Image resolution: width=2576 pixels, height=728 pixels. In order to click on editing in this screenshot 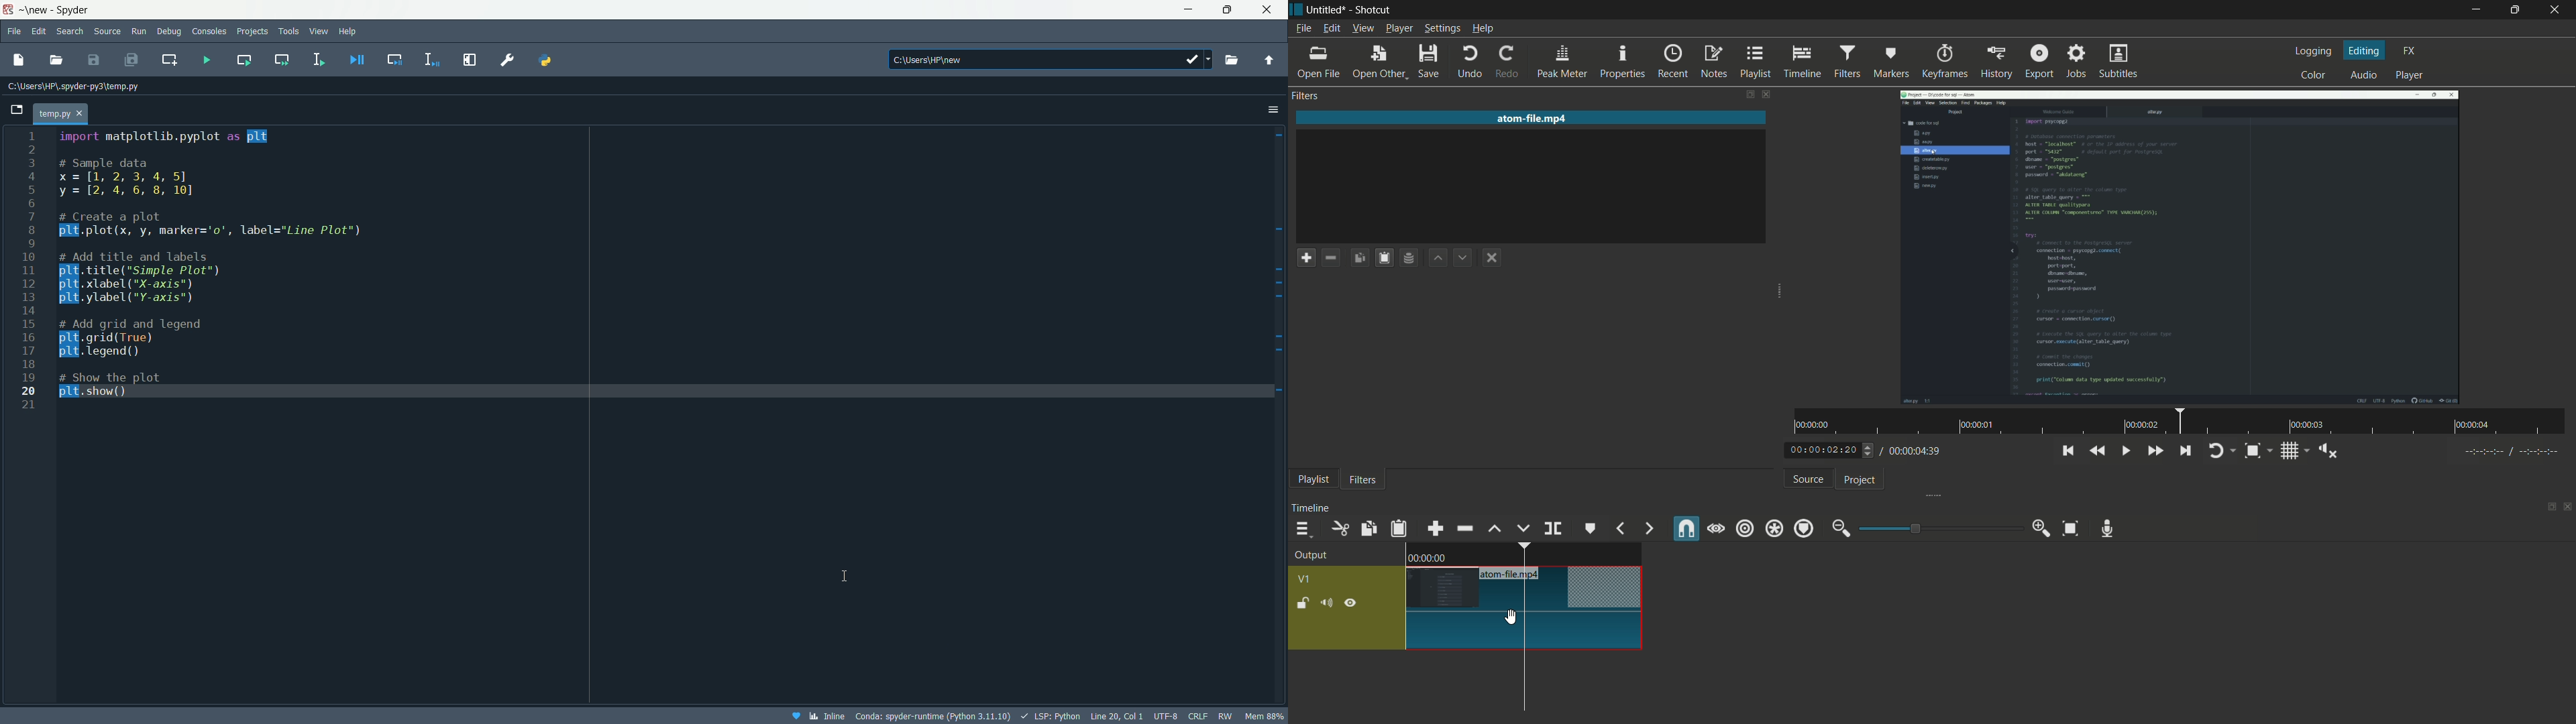, I will do `click(2365, 51)`.